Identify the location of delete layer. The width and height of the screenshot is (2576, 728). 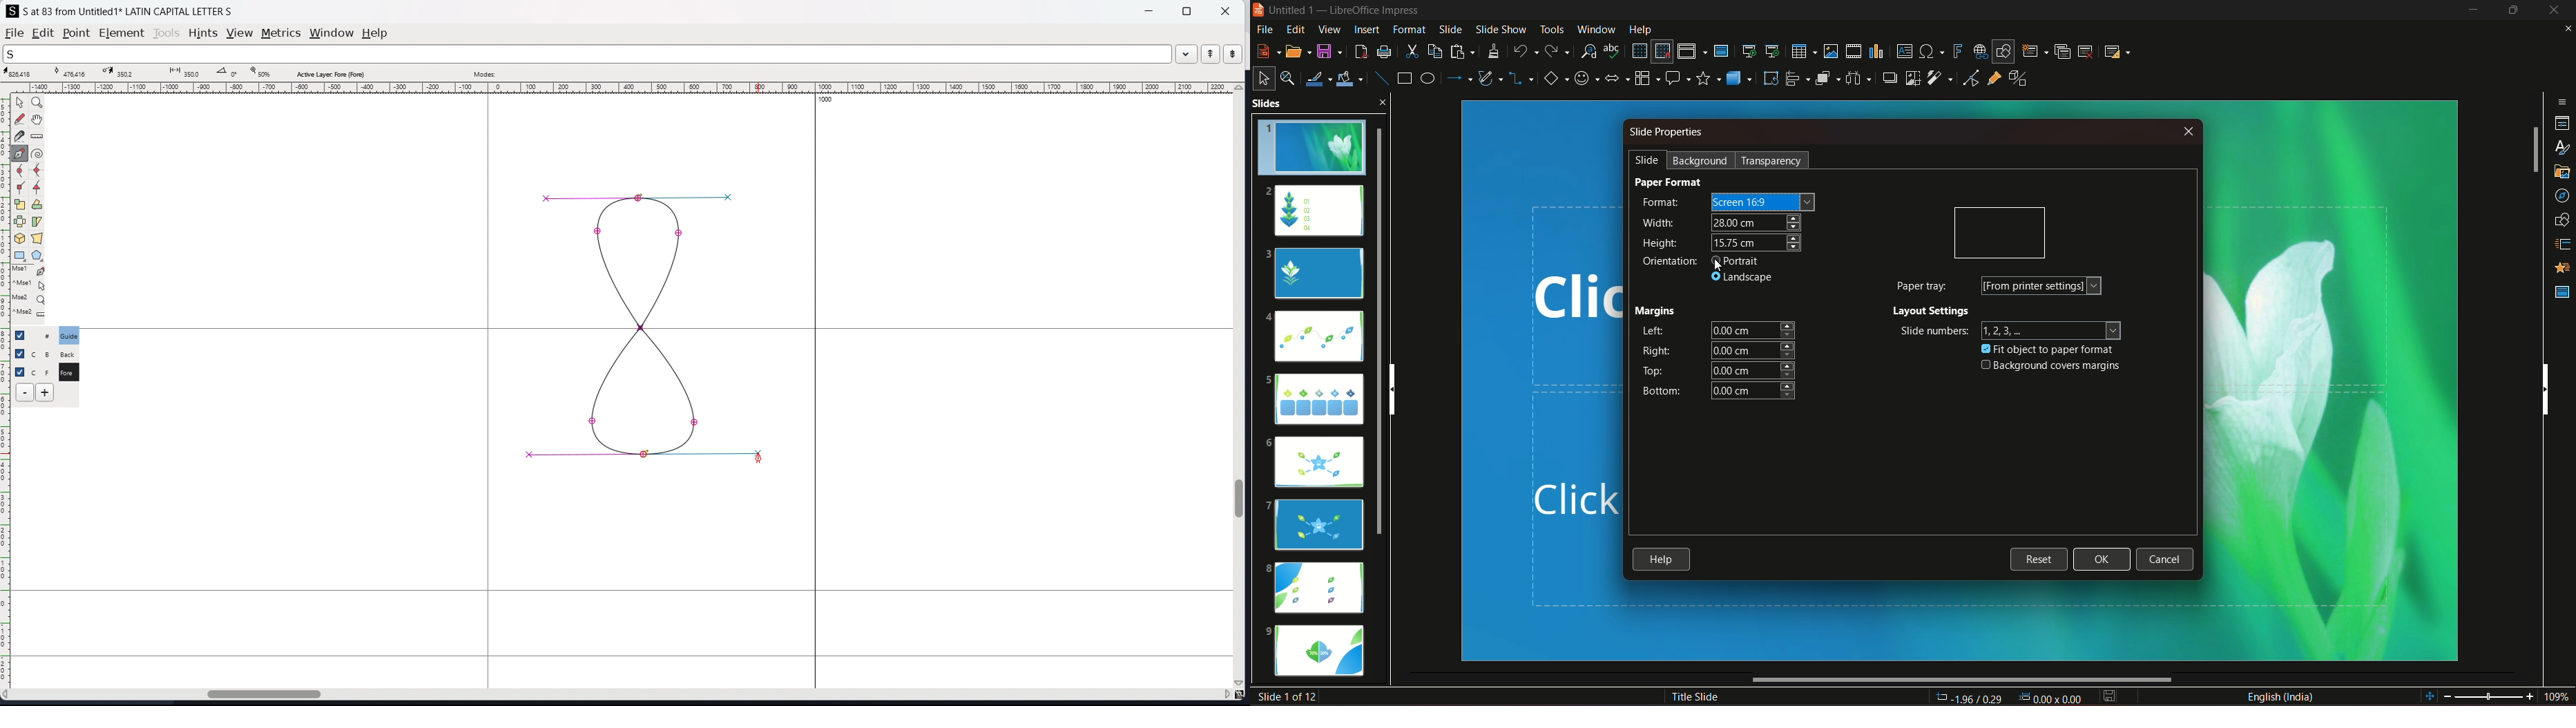
(25, 393).